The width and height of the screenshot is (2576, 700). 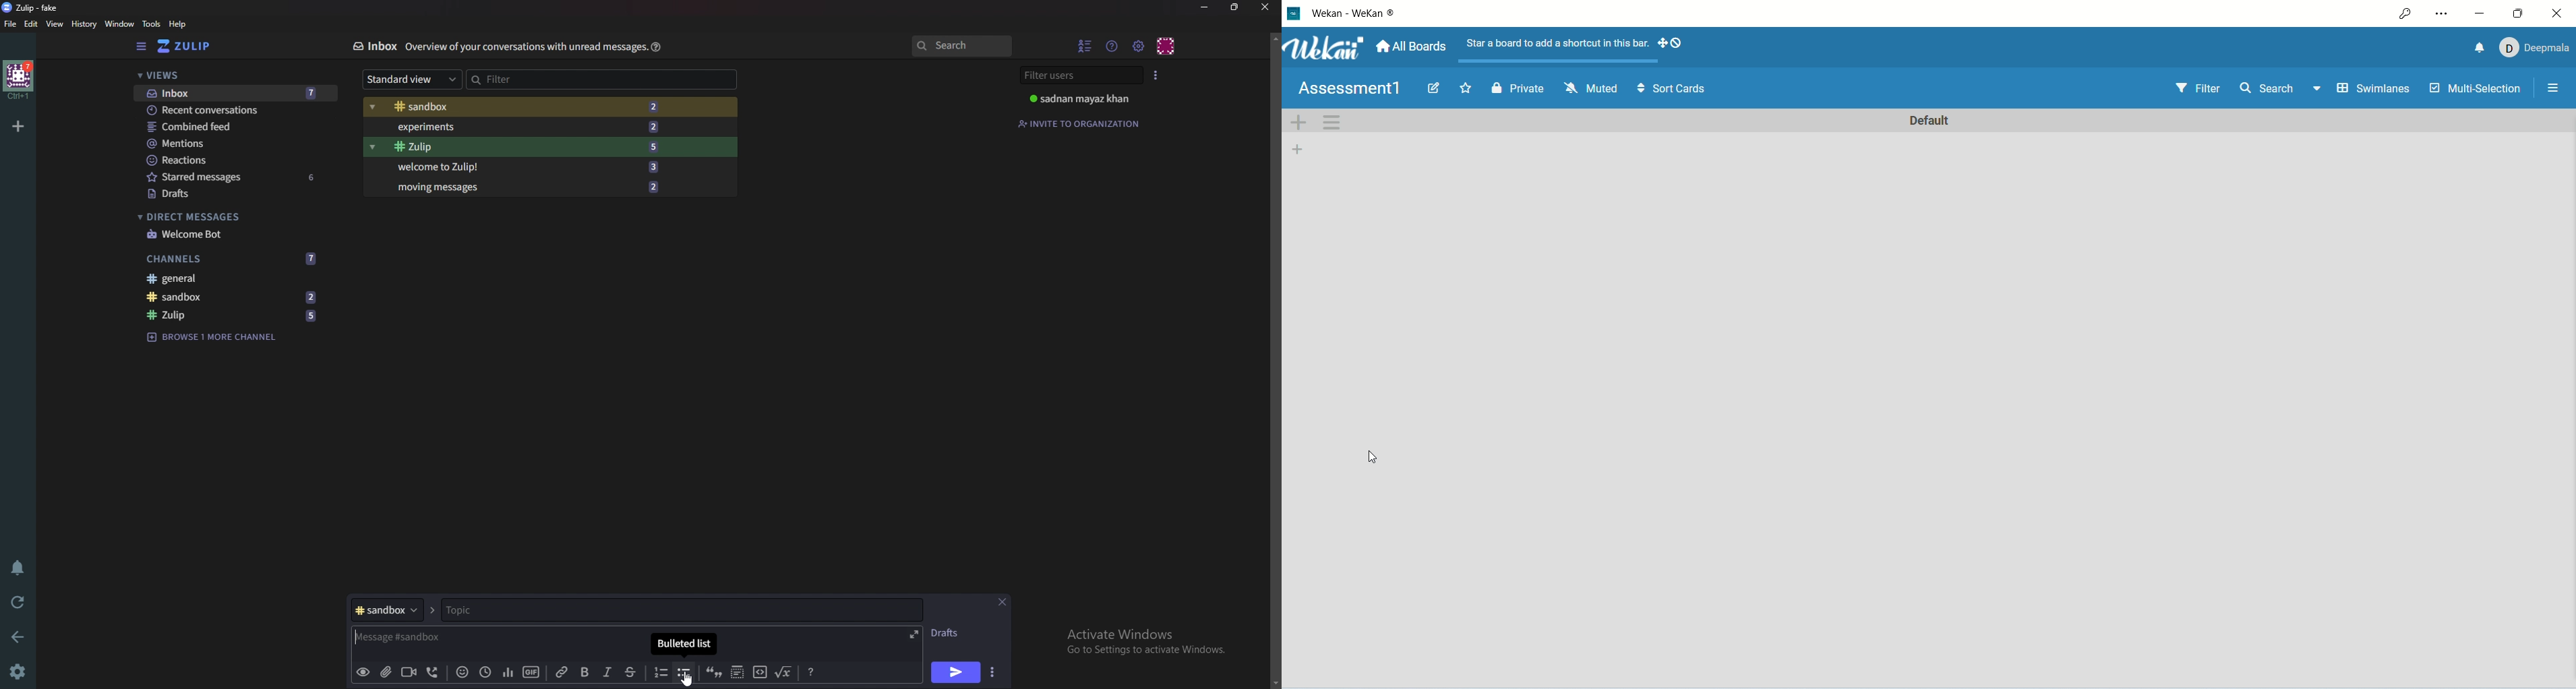 I want to click on views, so click(x=235, y=76).